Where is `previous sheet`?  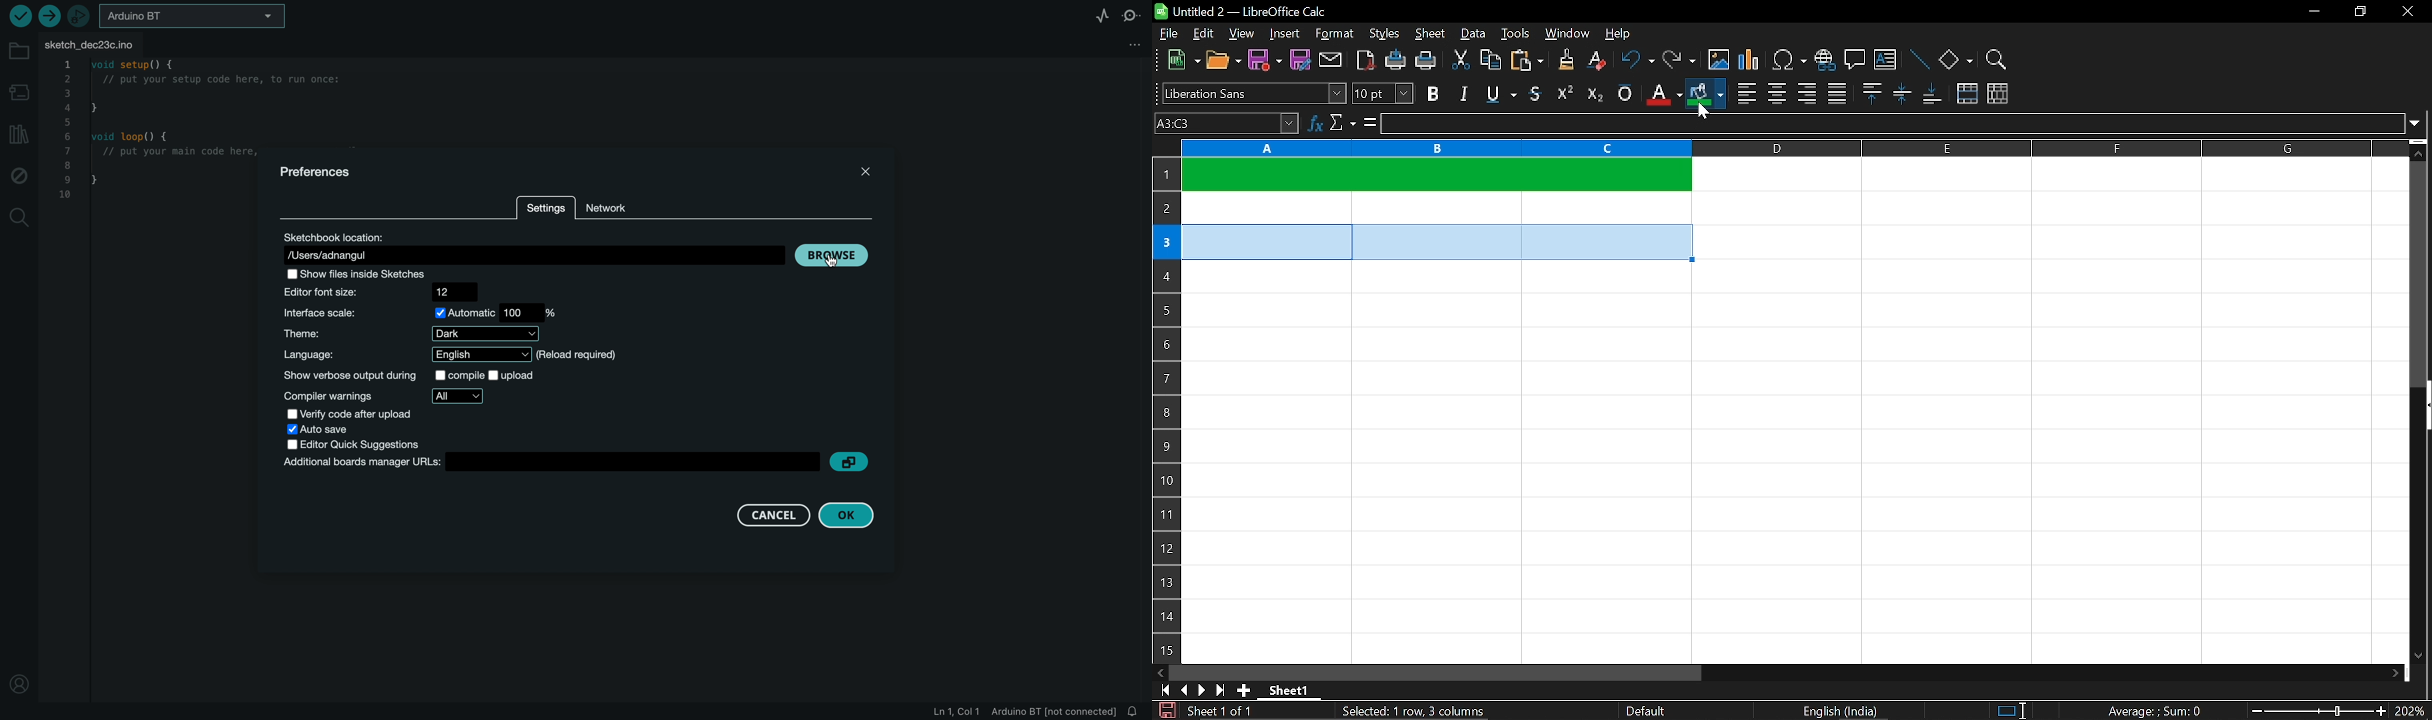
previous sheet is located at coordinates (1182, 690).